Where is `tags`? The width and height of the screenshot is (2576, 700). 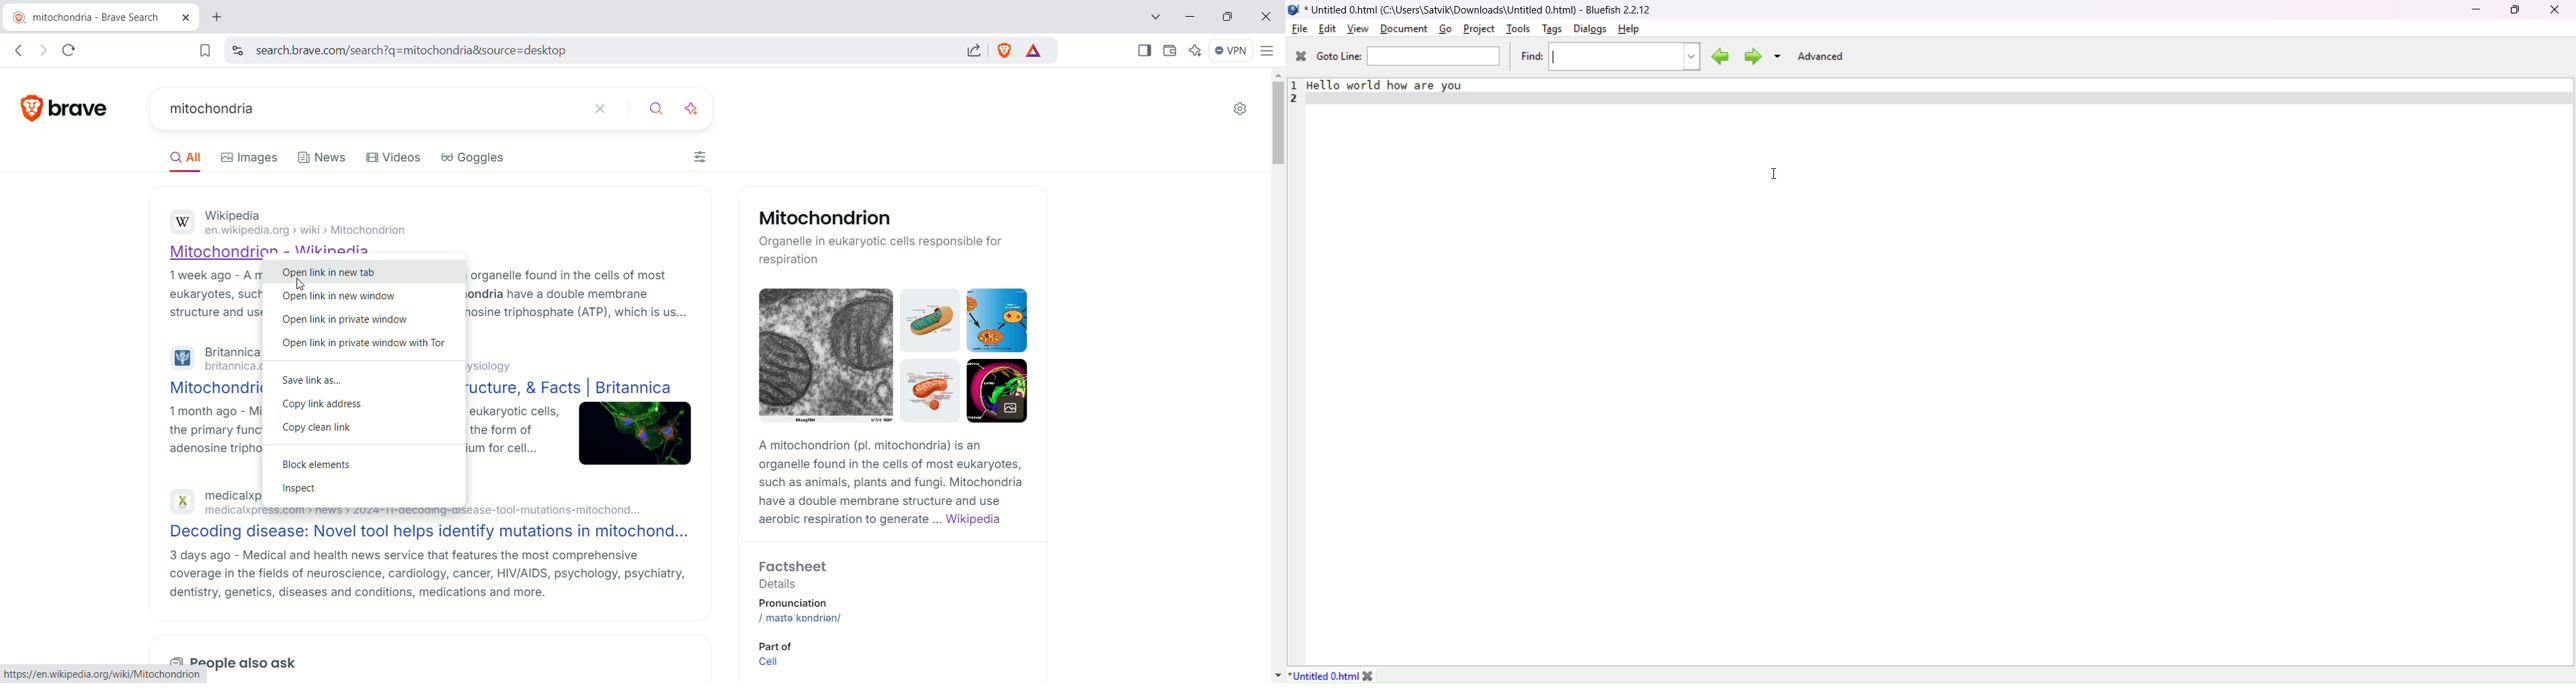
tags is located at coordinates (1549, 30).